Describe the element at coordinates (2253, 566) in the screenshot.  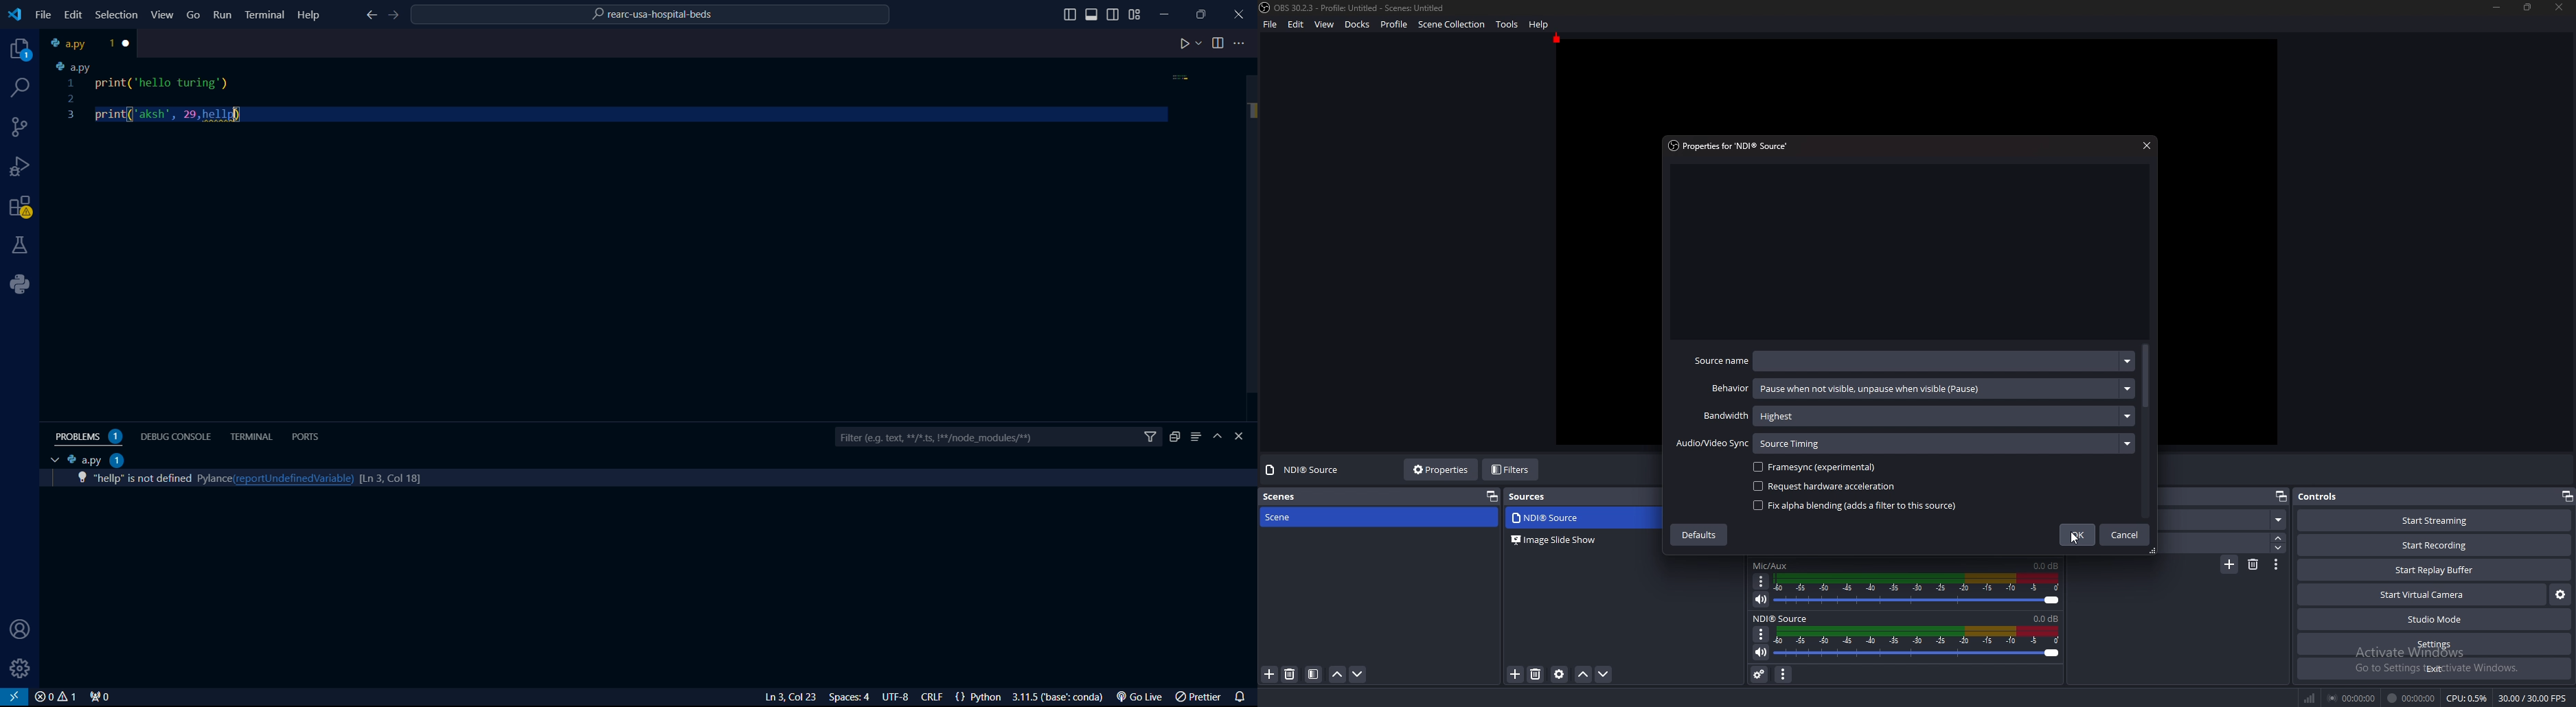
I see `remove transition` at that location.